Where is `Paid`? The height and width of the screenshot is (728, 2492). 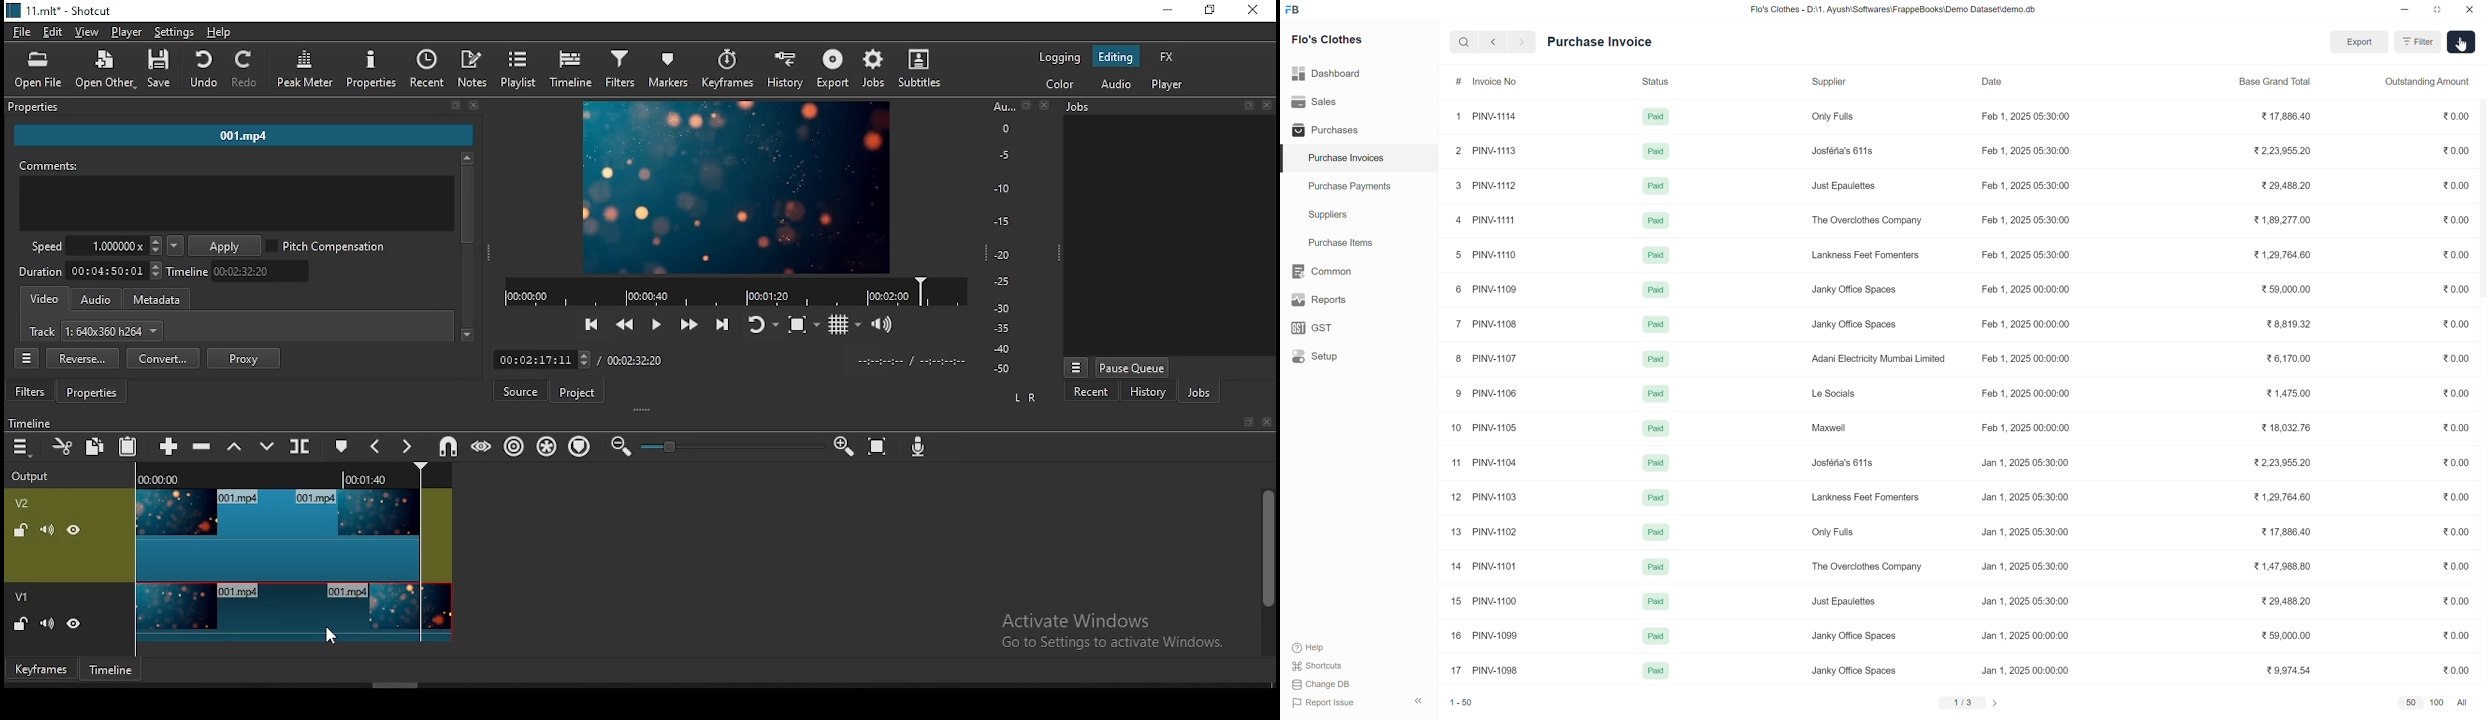
Paid is located at coordinates (1657, 532).